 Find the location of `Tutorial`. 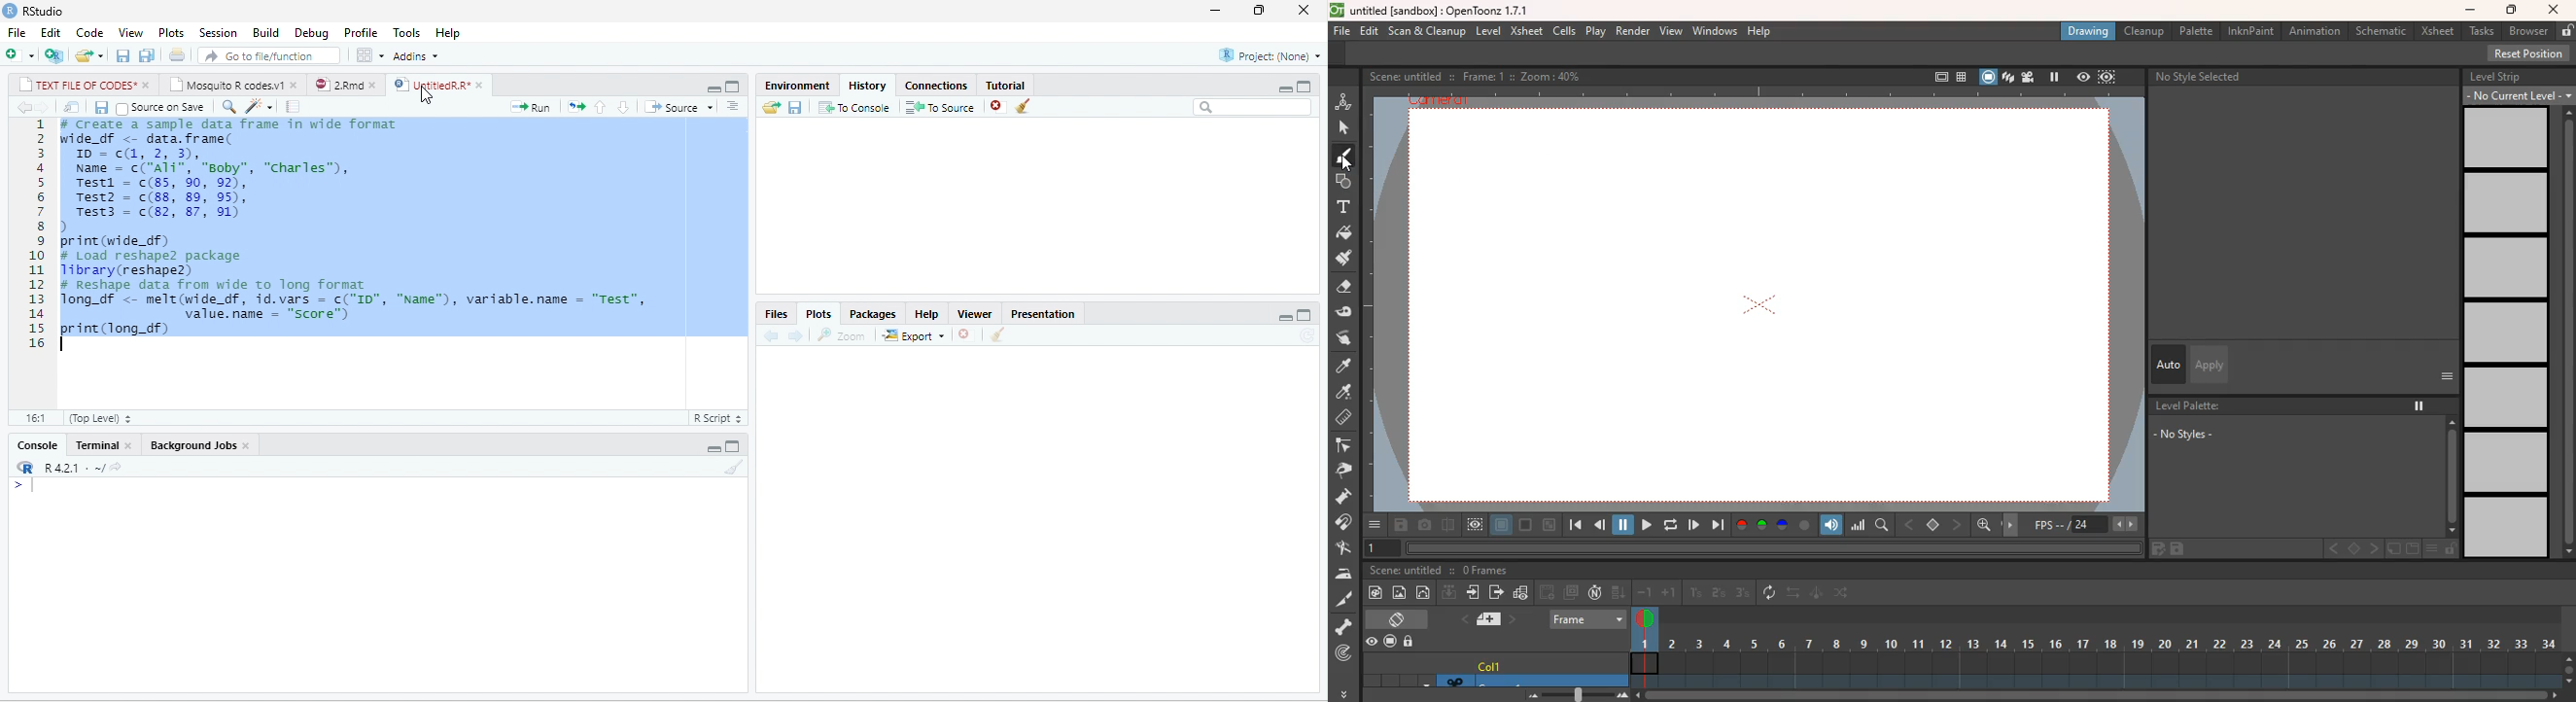

Tutorial is located at coordinates (1005, 85).